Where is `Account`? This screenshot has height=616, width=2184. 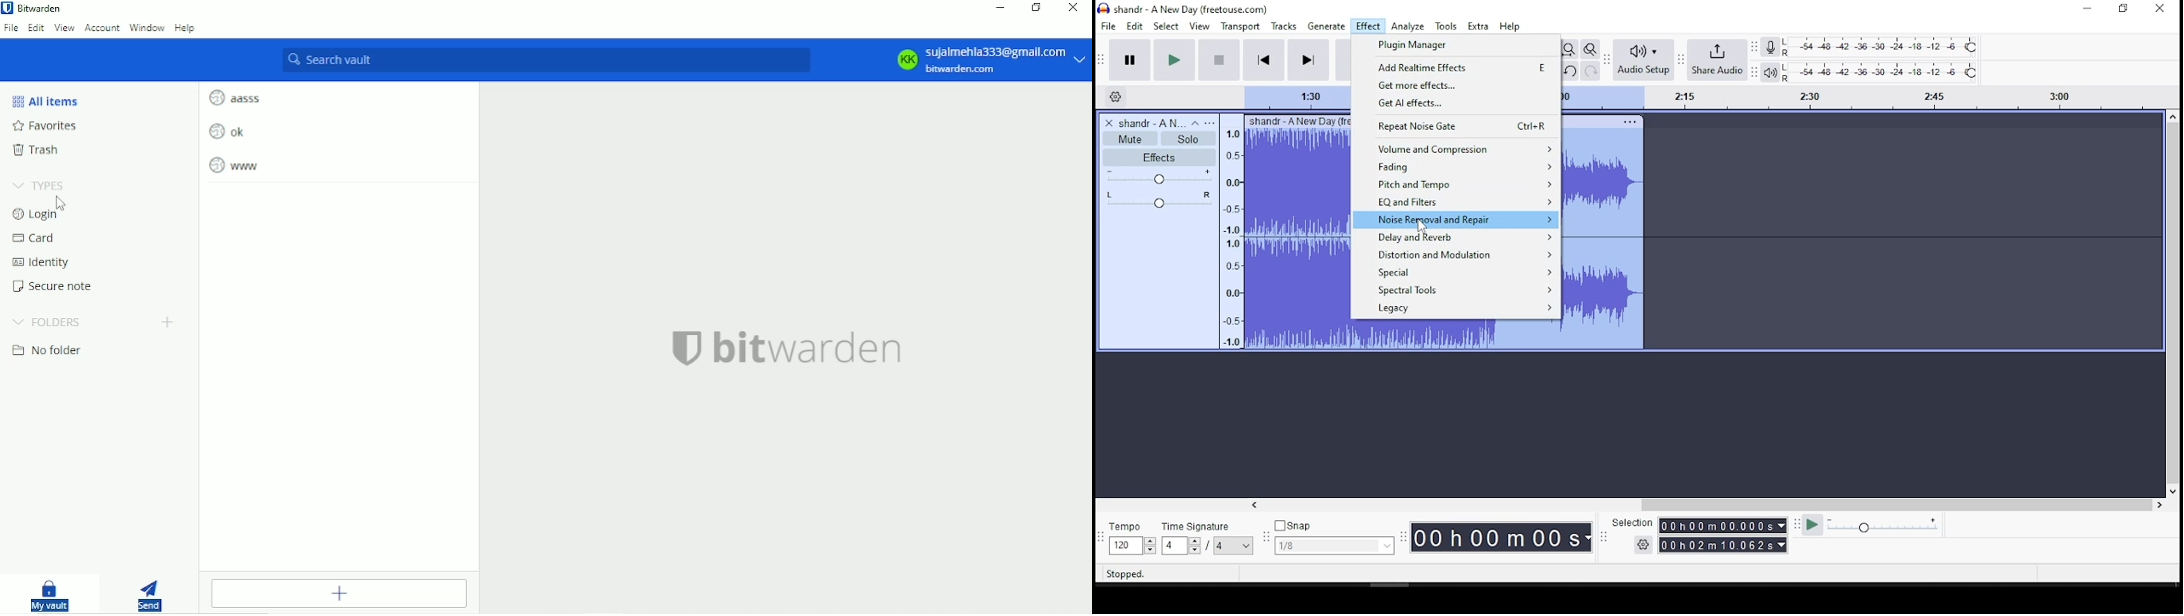
Account is located at coordinates (103, 29).